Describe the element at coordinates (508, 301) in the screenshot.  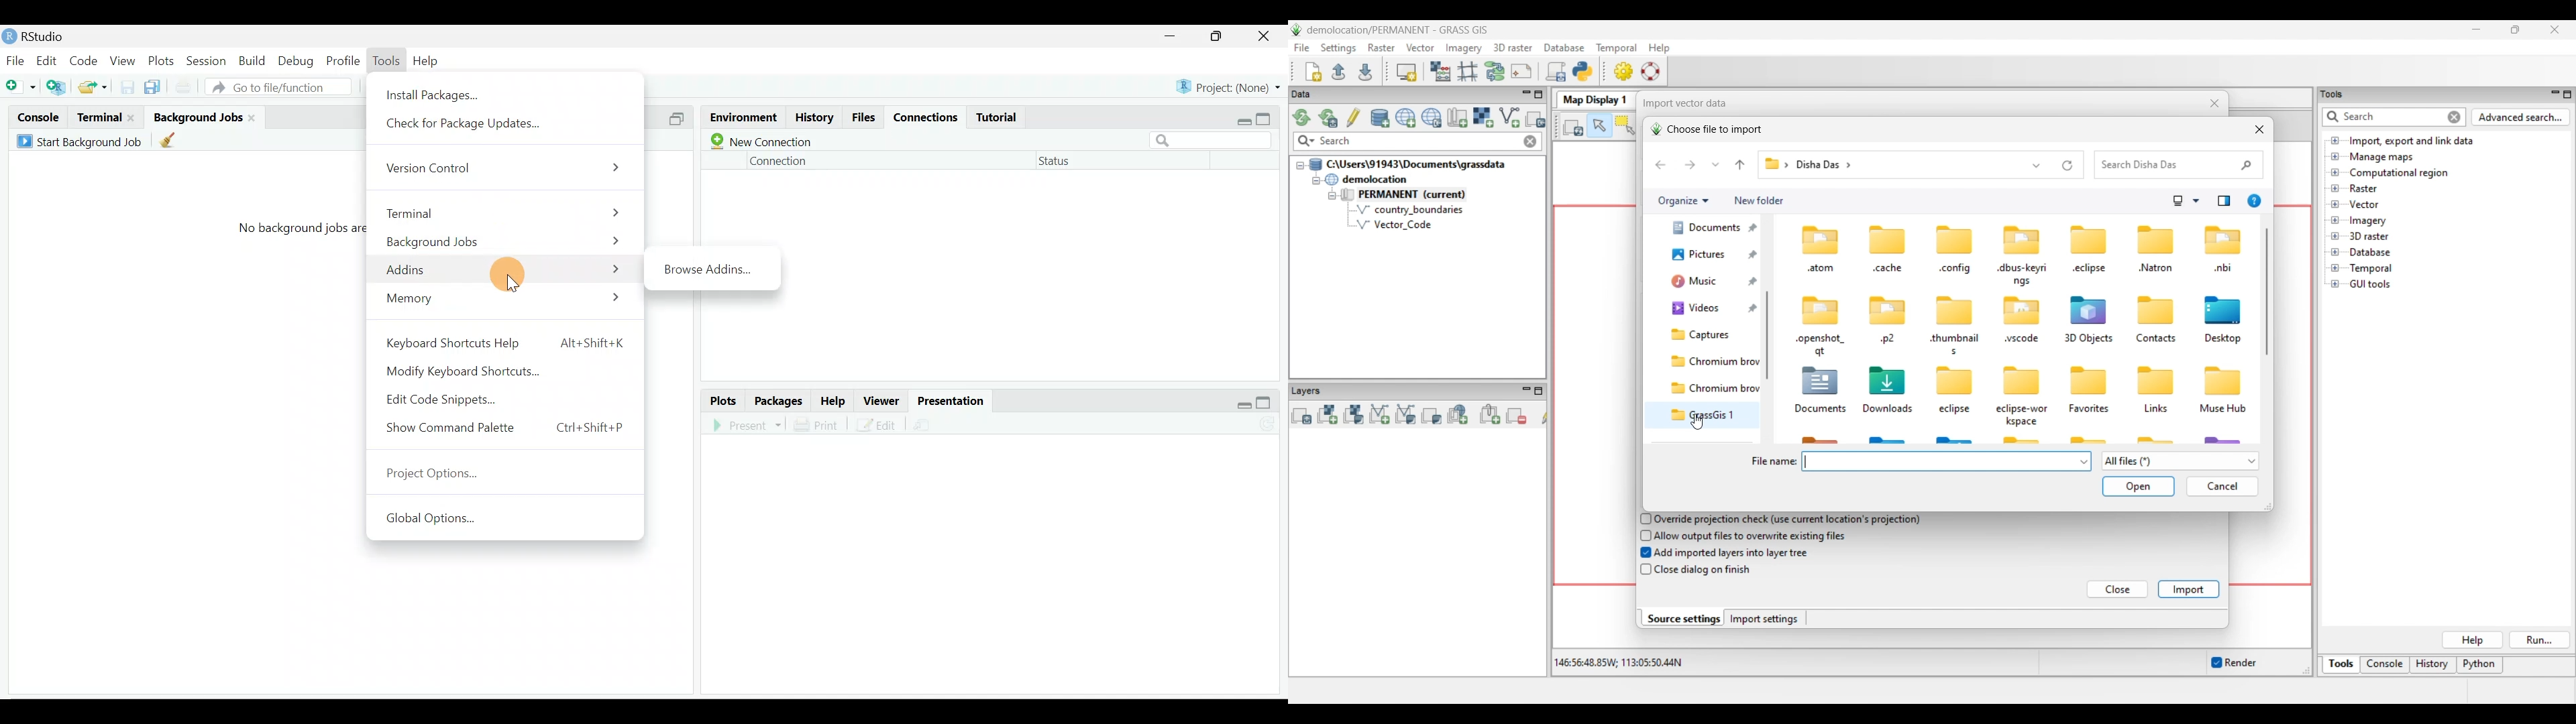
I see `Memory >` at that location.